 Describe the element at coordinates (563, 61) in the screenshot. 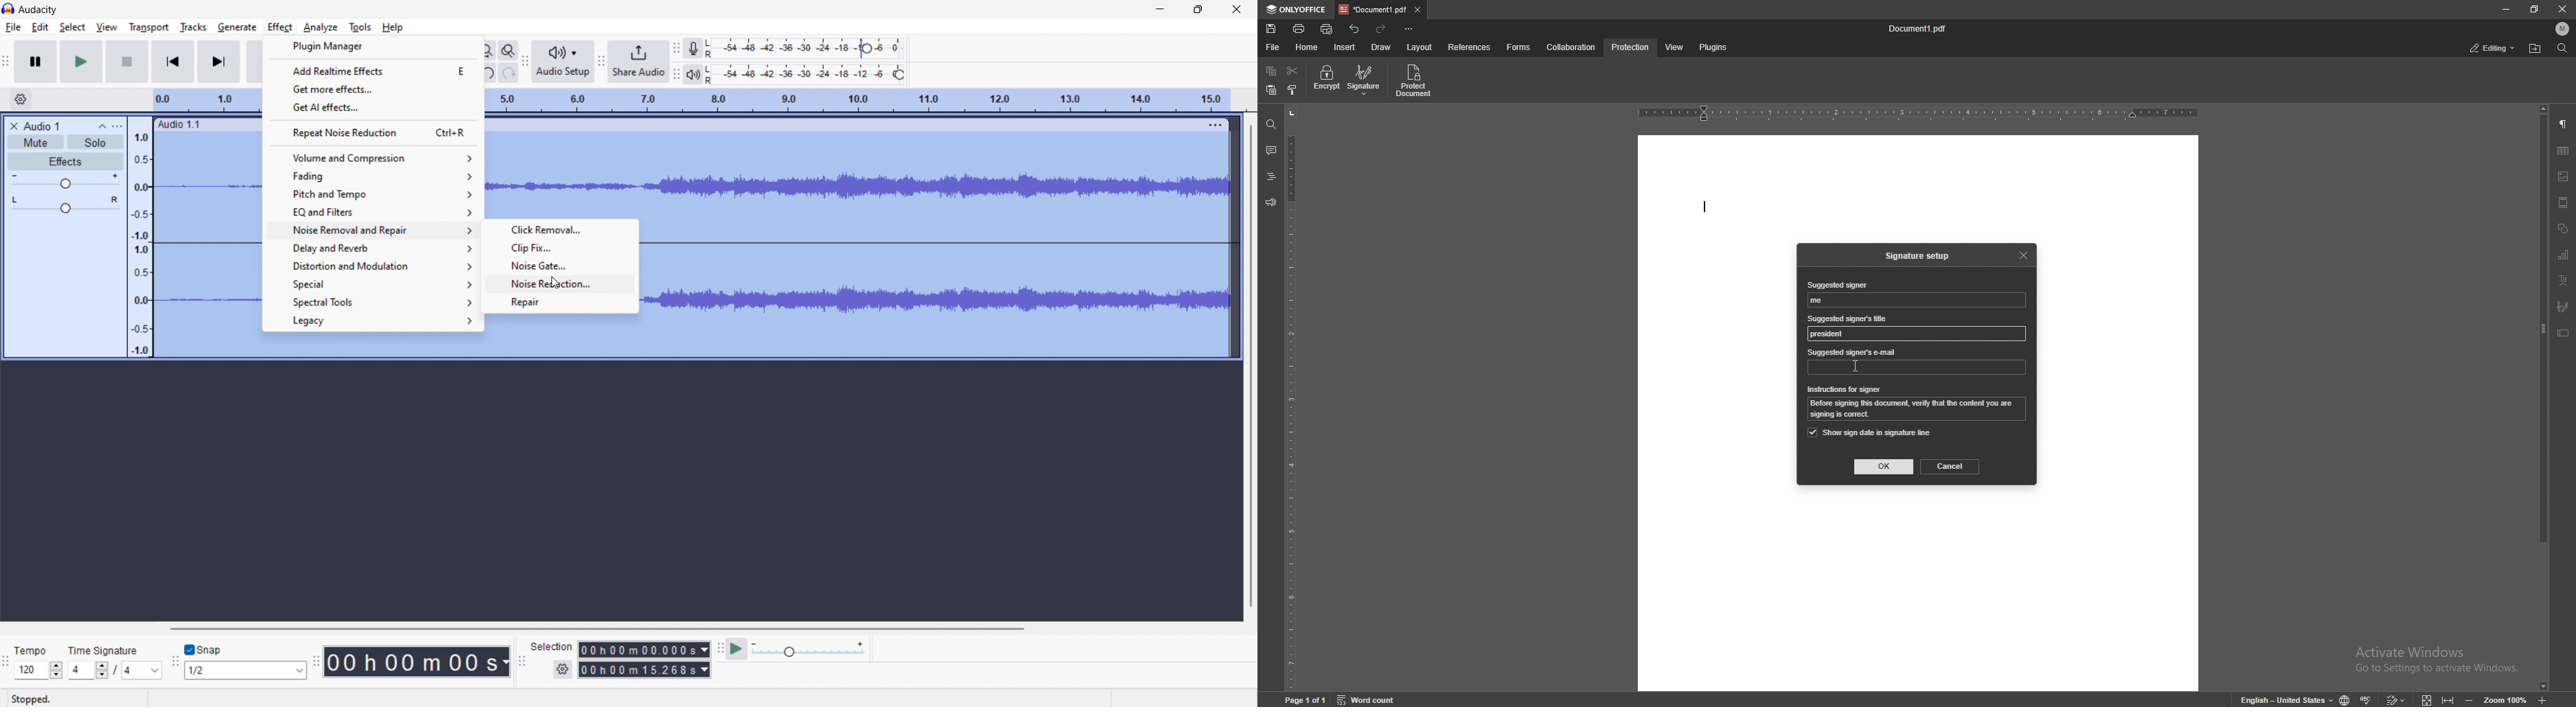

I see `audio setup` at that location.